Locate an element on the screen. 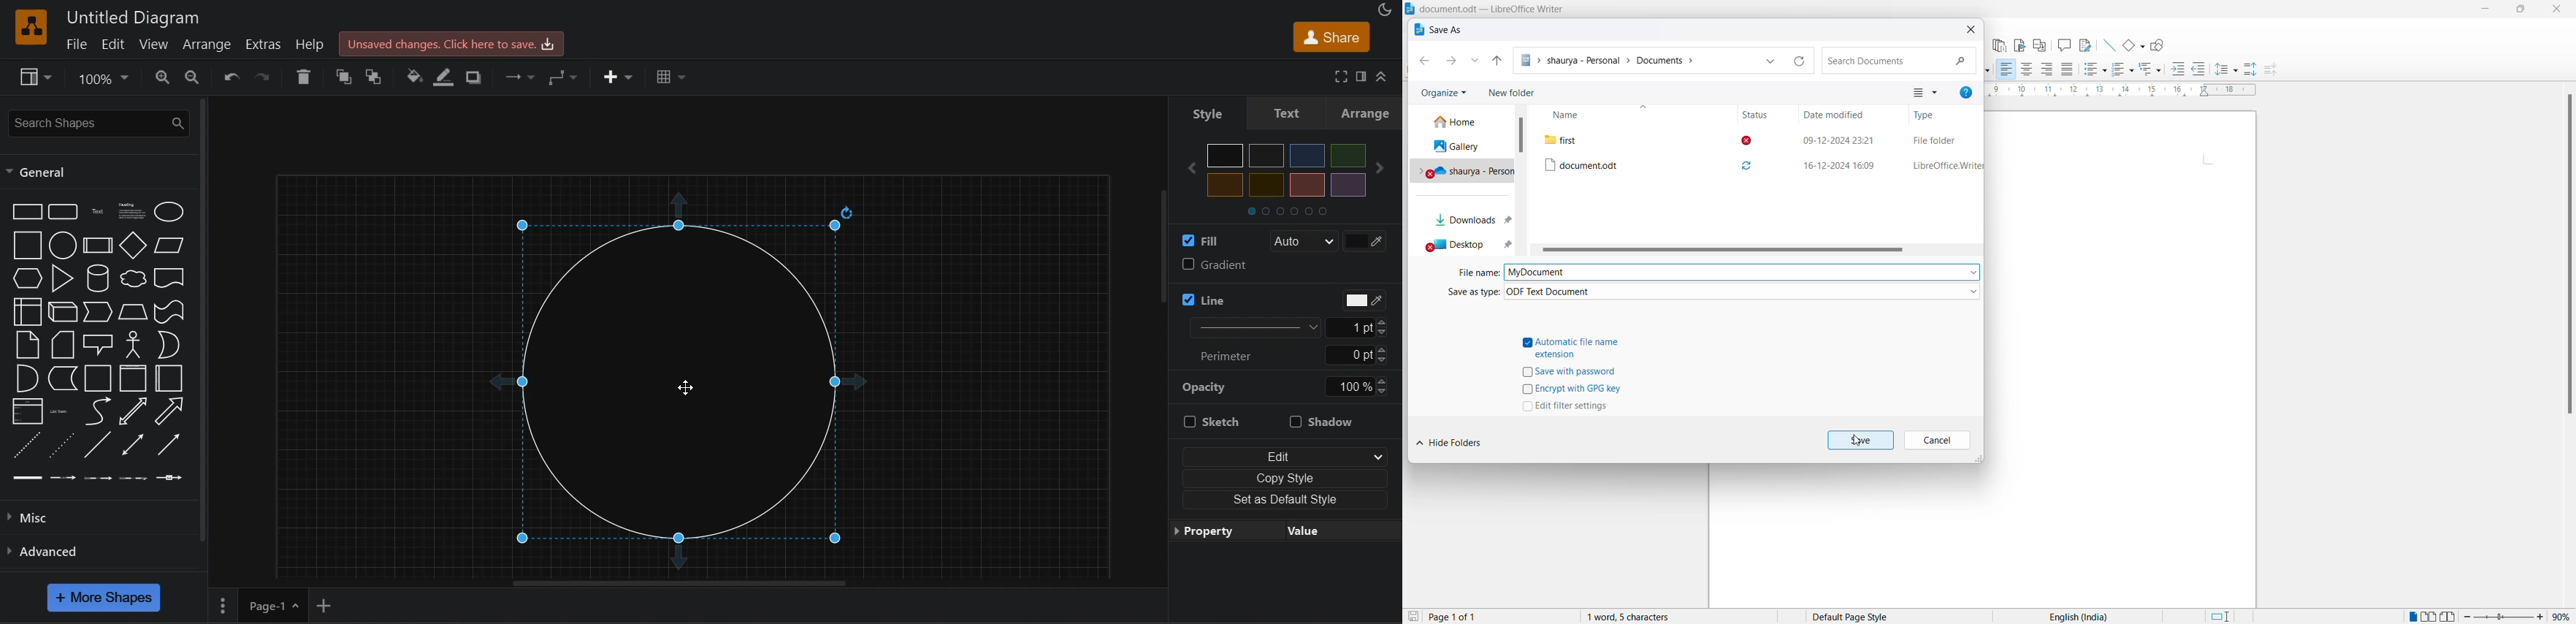 The height and width of the screenshot is (644, 2576). grey color is located at coordinates (1265, 156).